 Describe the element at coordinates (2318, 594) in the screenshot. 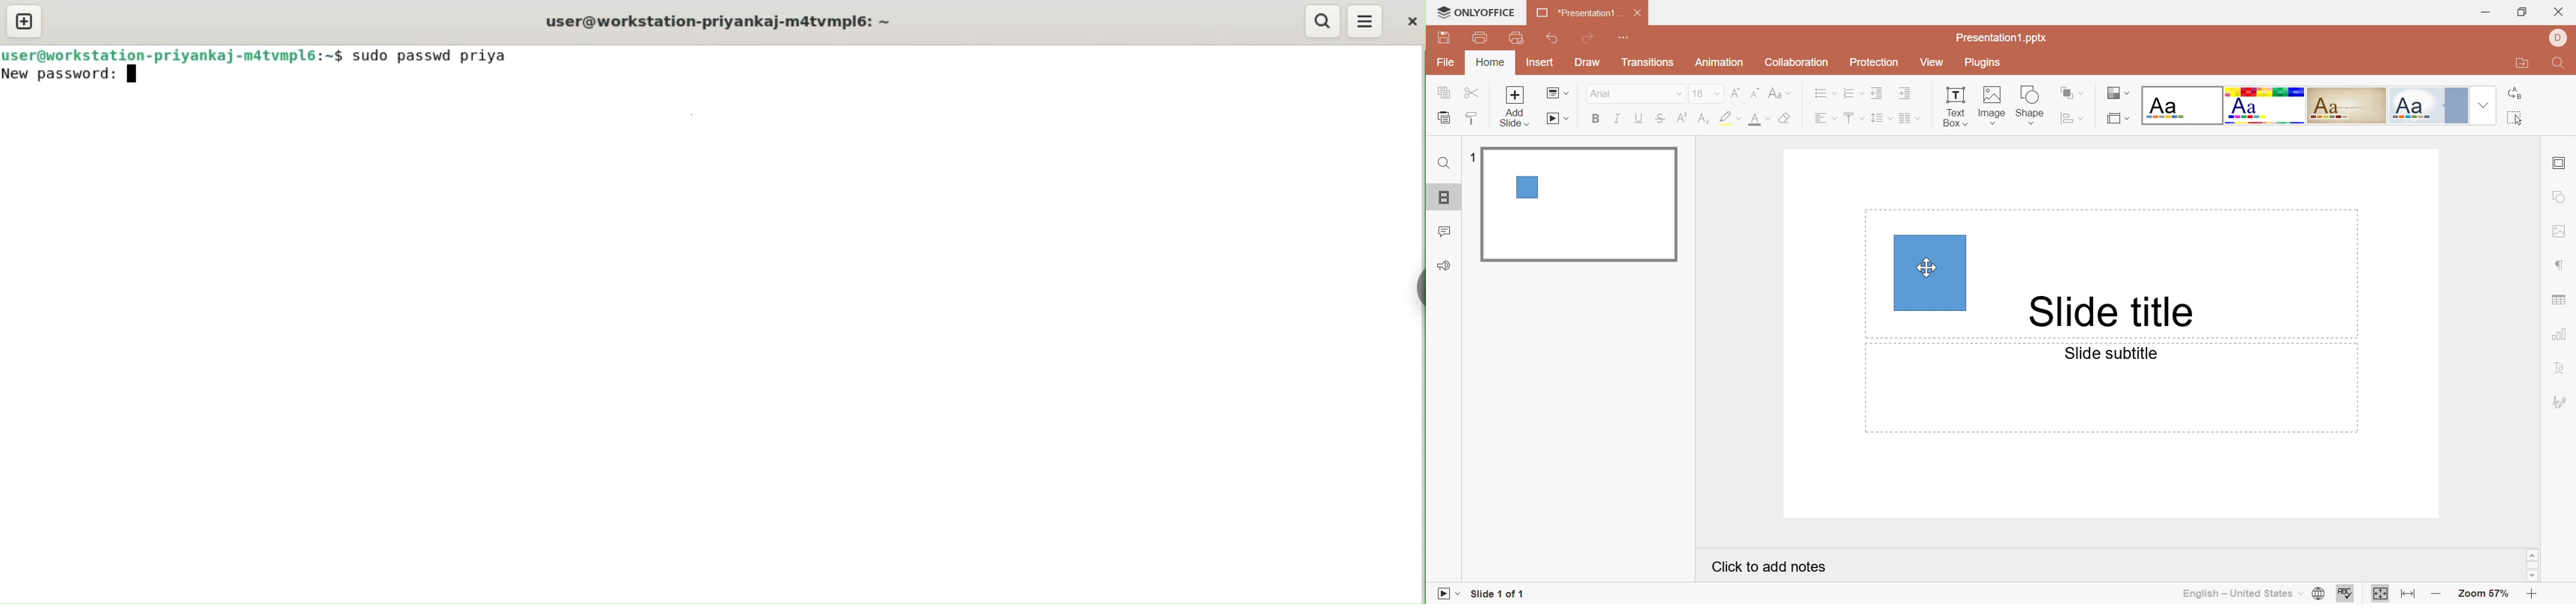

I see `SET DOCUMENT LANGUAGE` at that location.